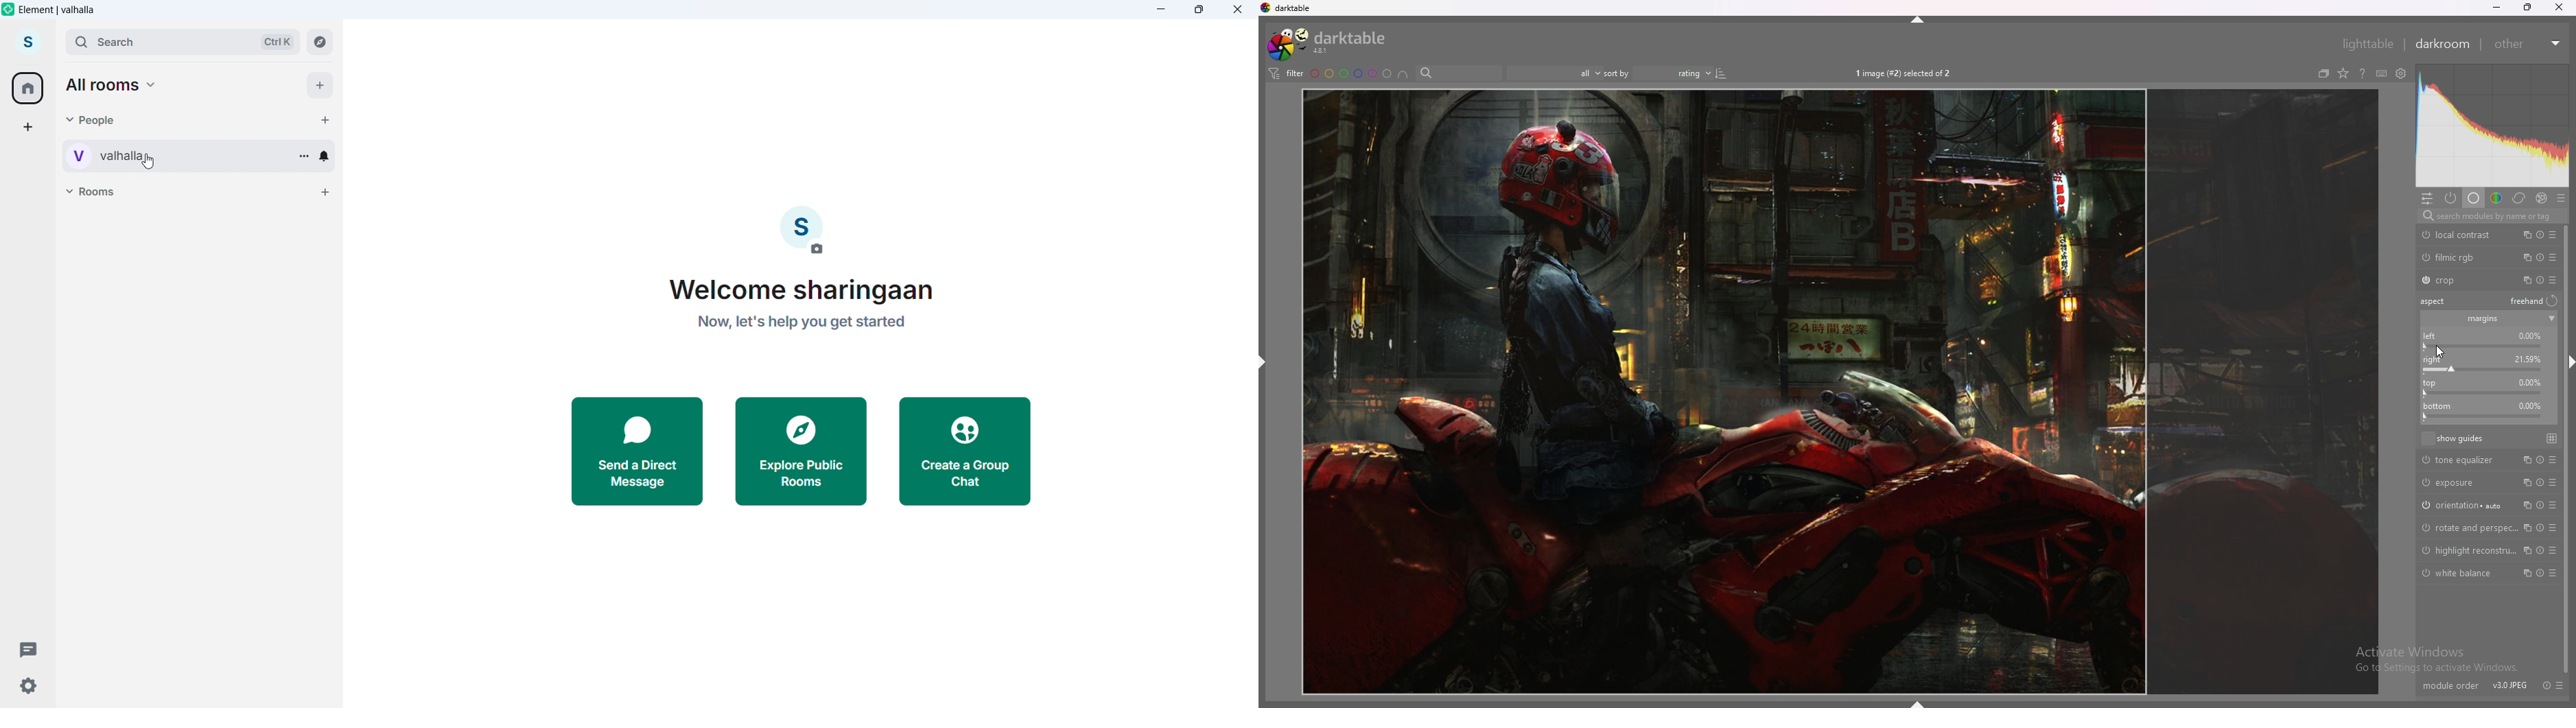 This screenshot has height=728, width=2576. What do you see at coordinates (2437, 301) in the screenshot?
I see `aspect` at bounding box center [2437, 301].